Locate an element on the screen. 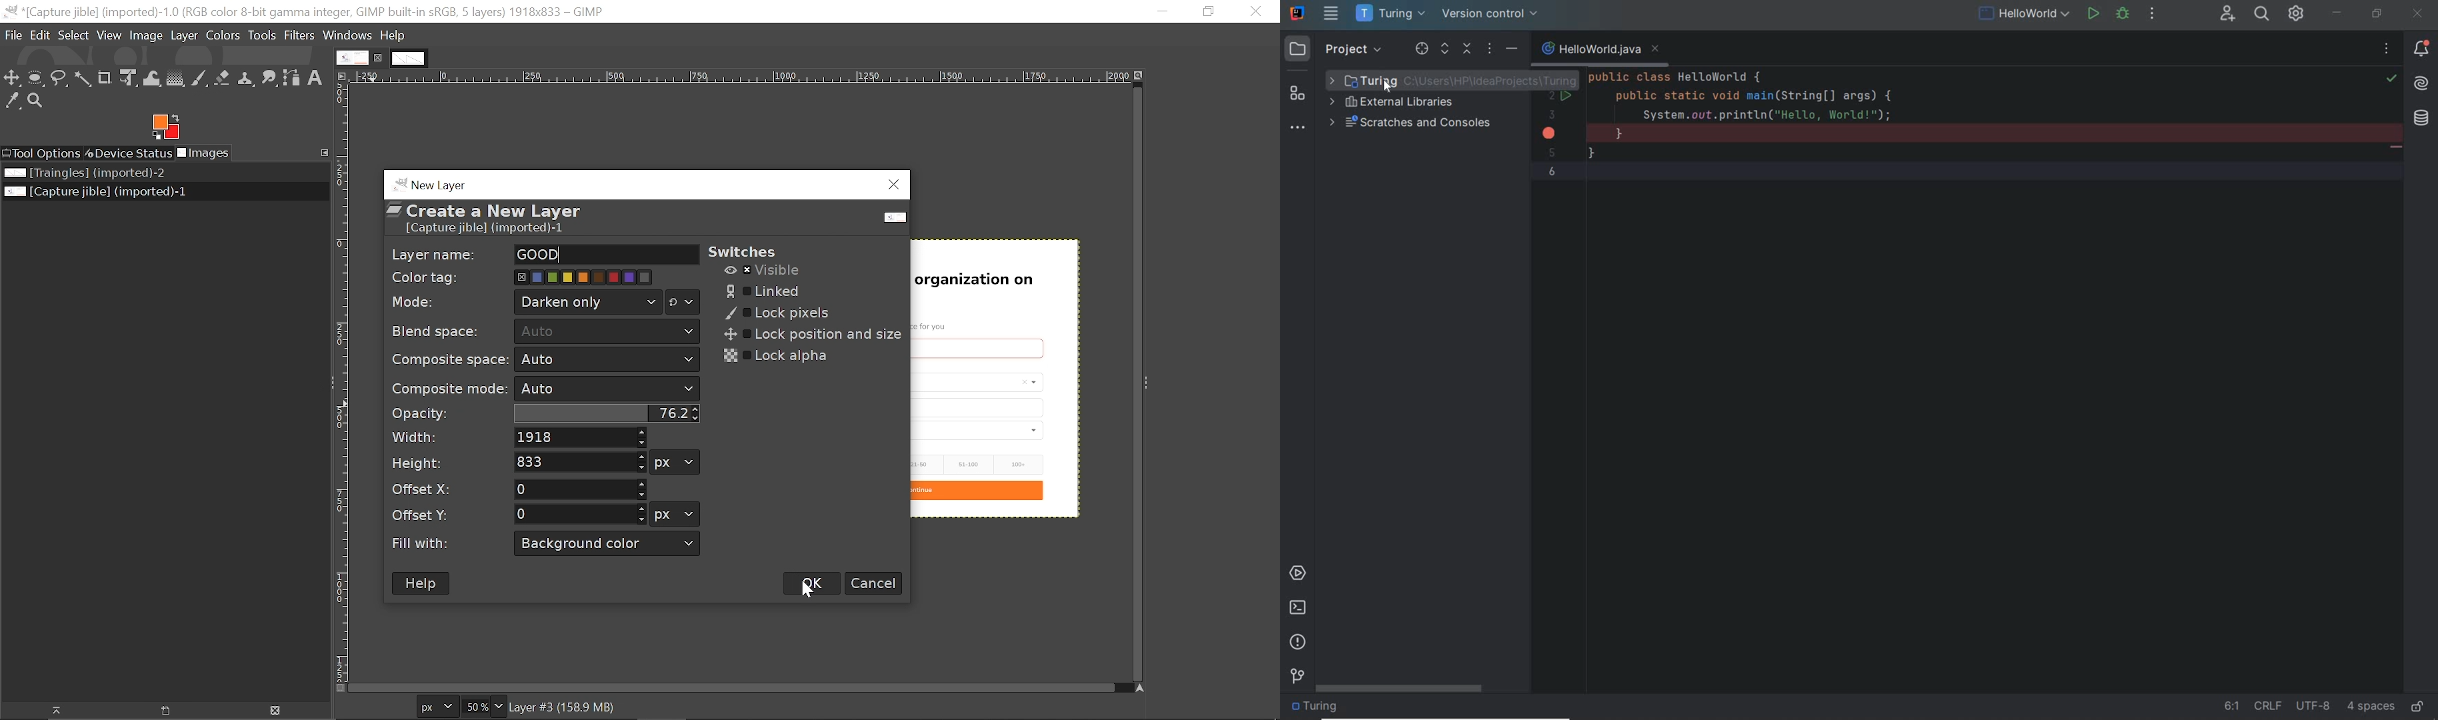  Zoom tool is located at coordinates (39, 102).